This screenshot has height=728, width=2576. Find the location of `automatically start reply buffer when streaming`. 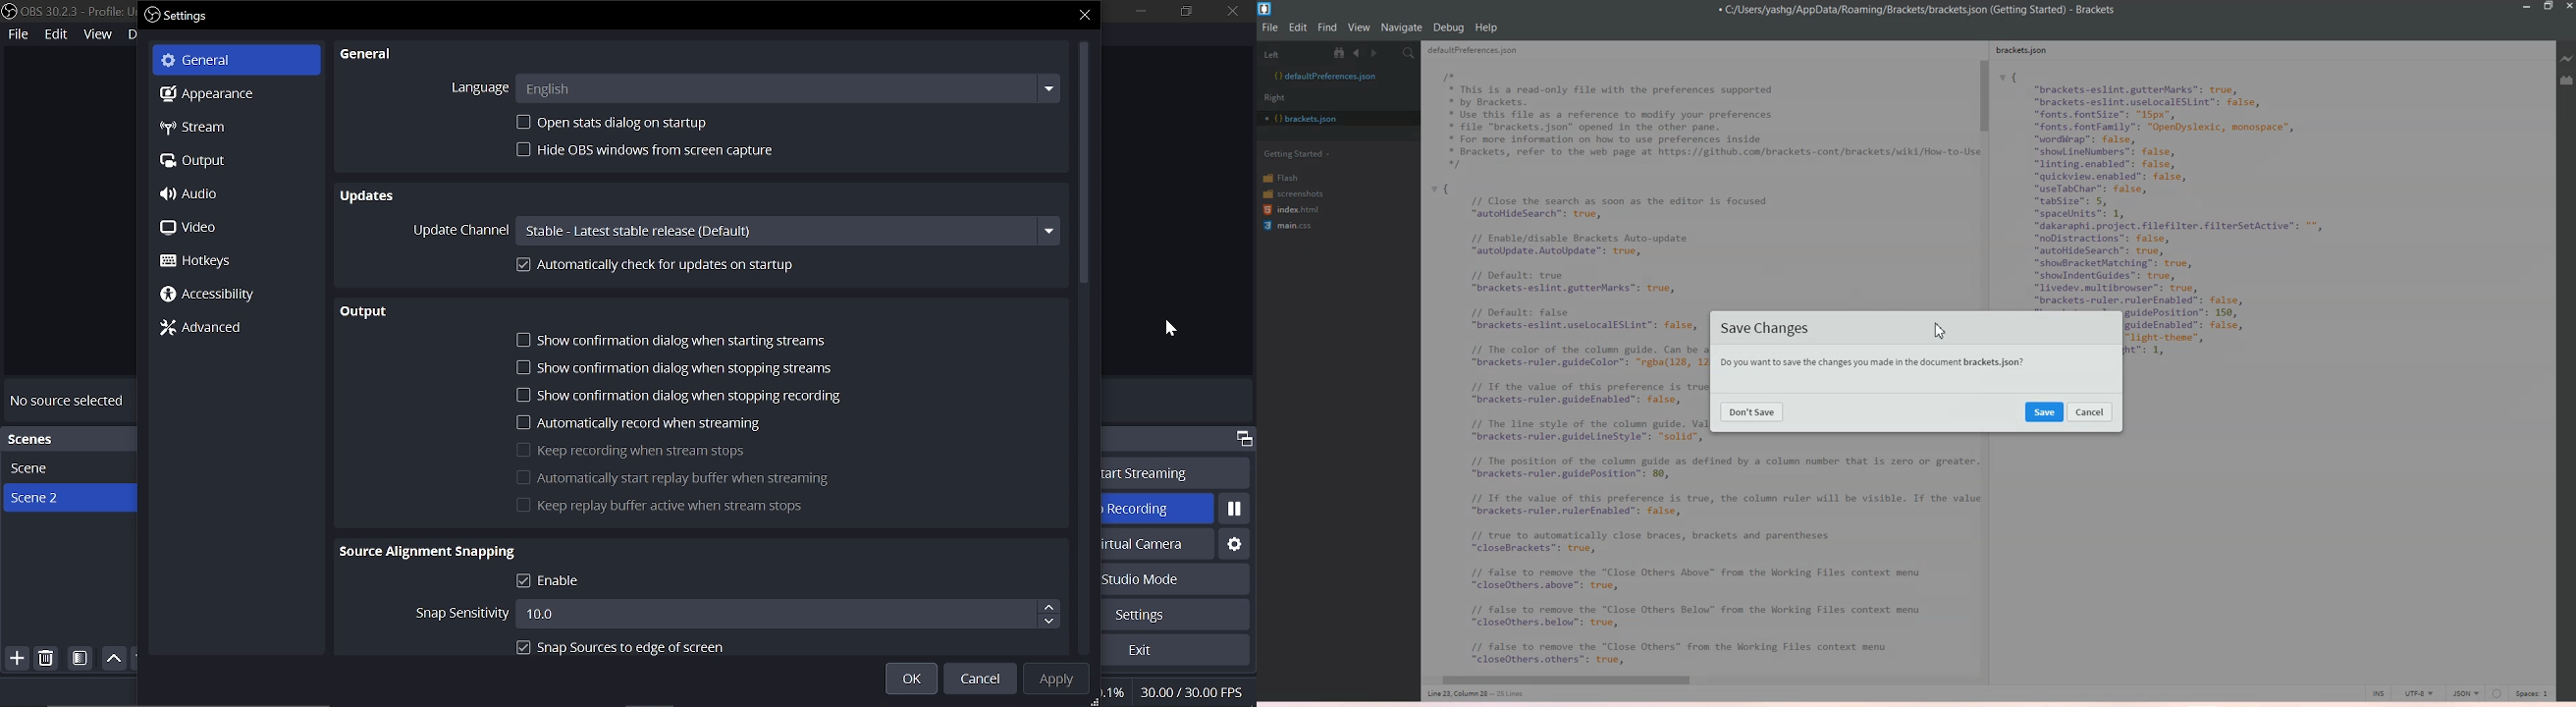

automatically start reply buffer when streaming is located at coordinates (671, 478).